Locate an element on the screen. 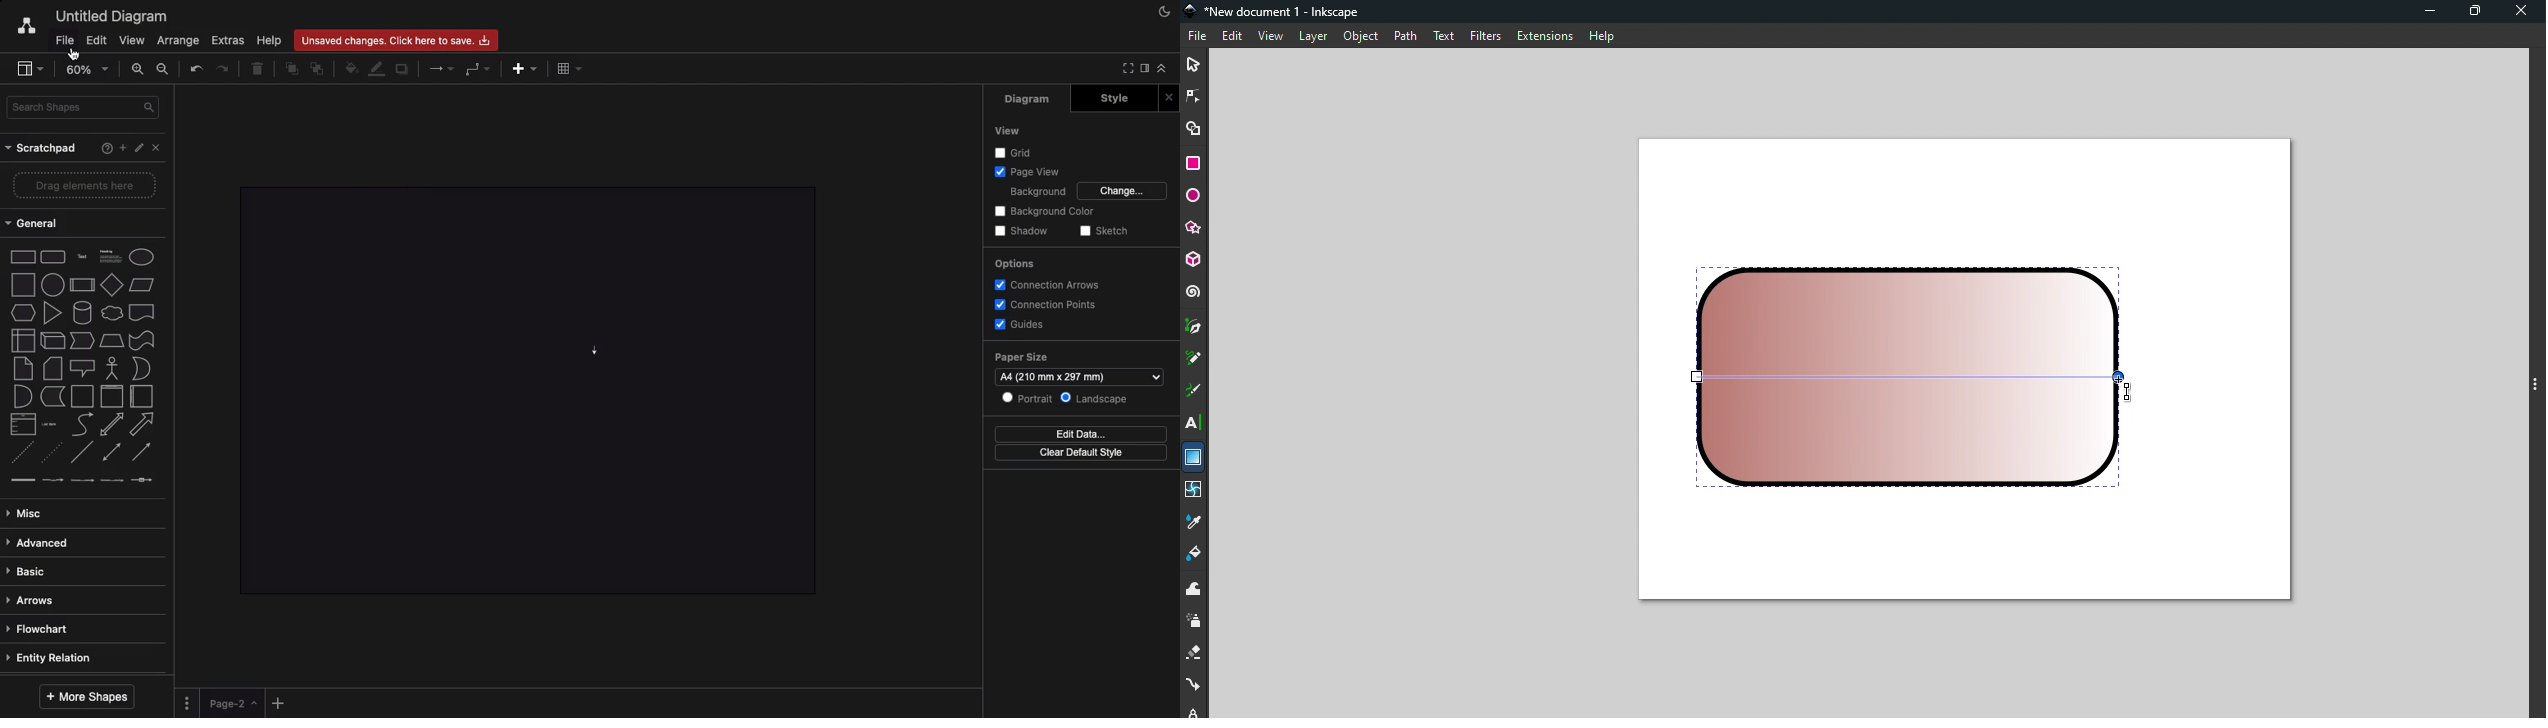 The image size is (2548, 728). More shapes is located at coordinates (88, 698).